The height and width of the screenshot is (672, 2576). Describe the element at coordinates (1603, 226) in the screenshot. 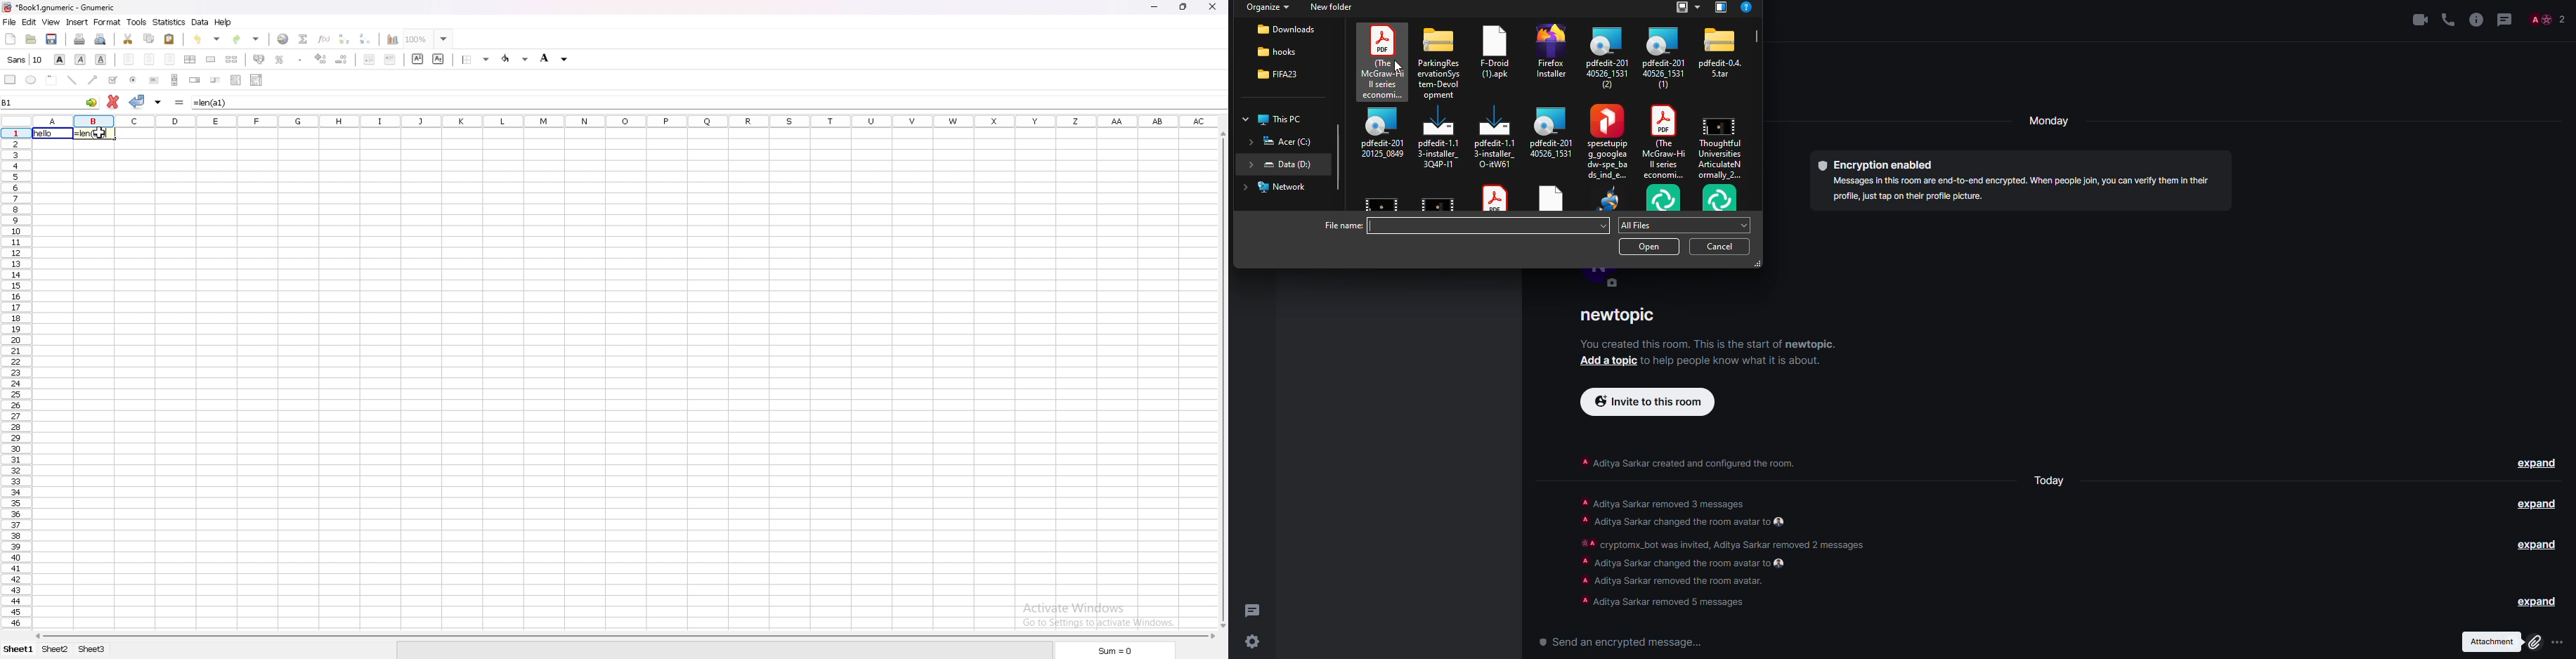

I see `drop down` at that location.